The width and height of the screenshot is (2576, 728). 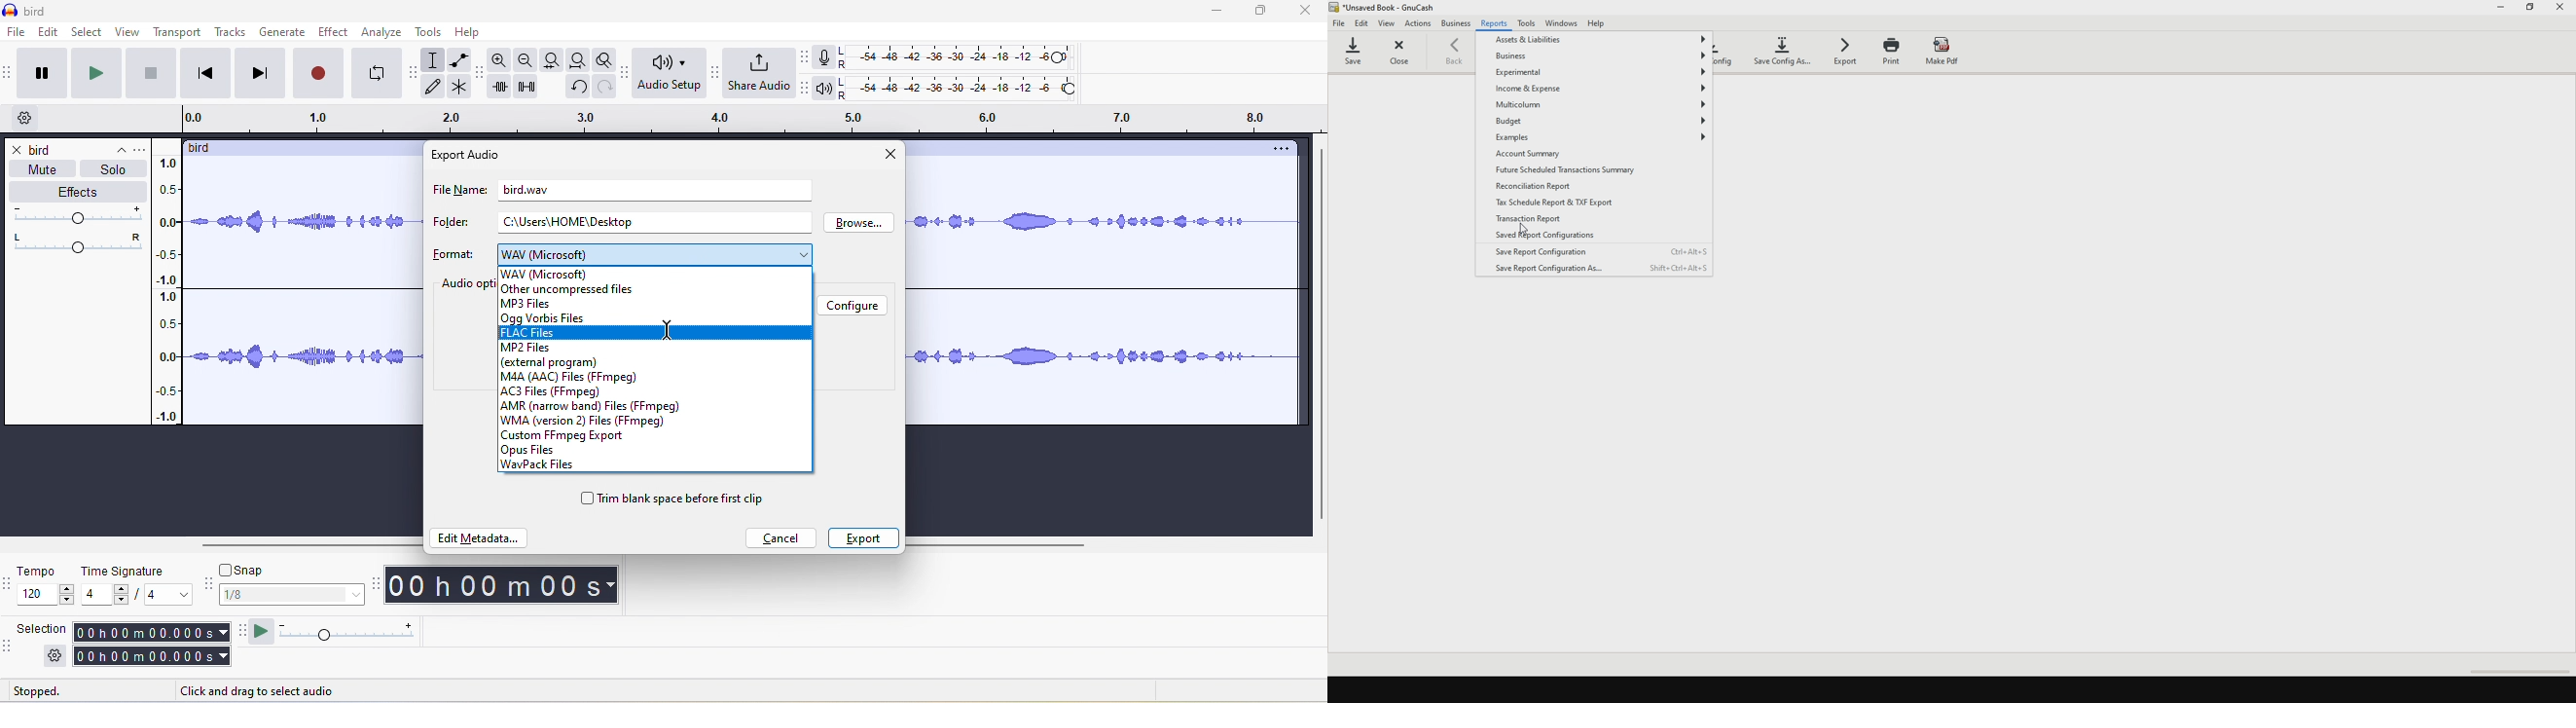 I want to click on mp2, so click(x=538, y=349).